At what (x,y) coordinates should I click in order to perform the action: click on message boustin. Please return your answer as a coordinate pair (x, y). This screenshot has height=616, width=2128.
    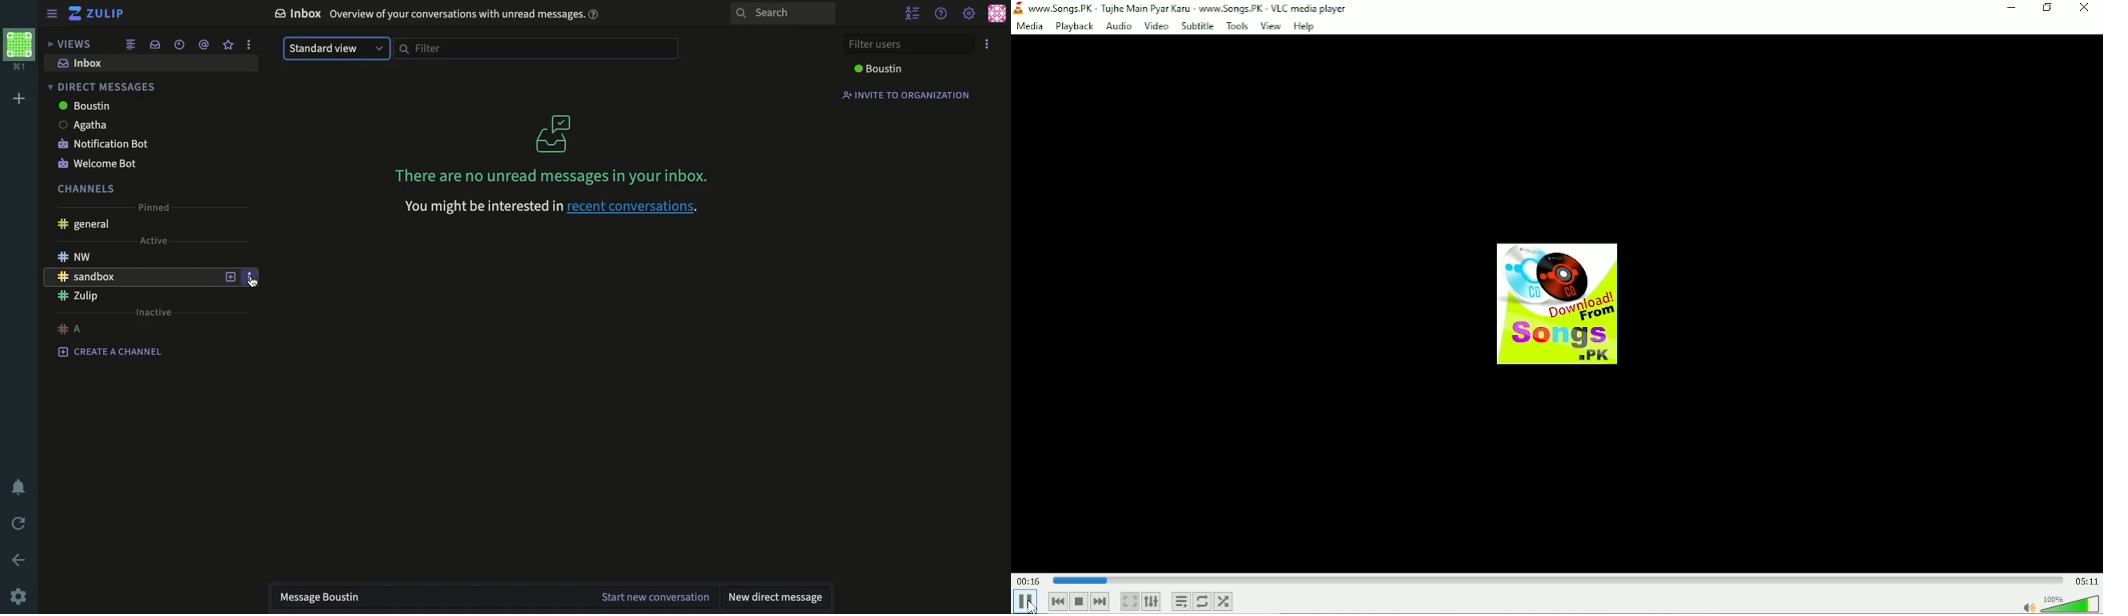
    Looking at the image, I should click on (328, 599).